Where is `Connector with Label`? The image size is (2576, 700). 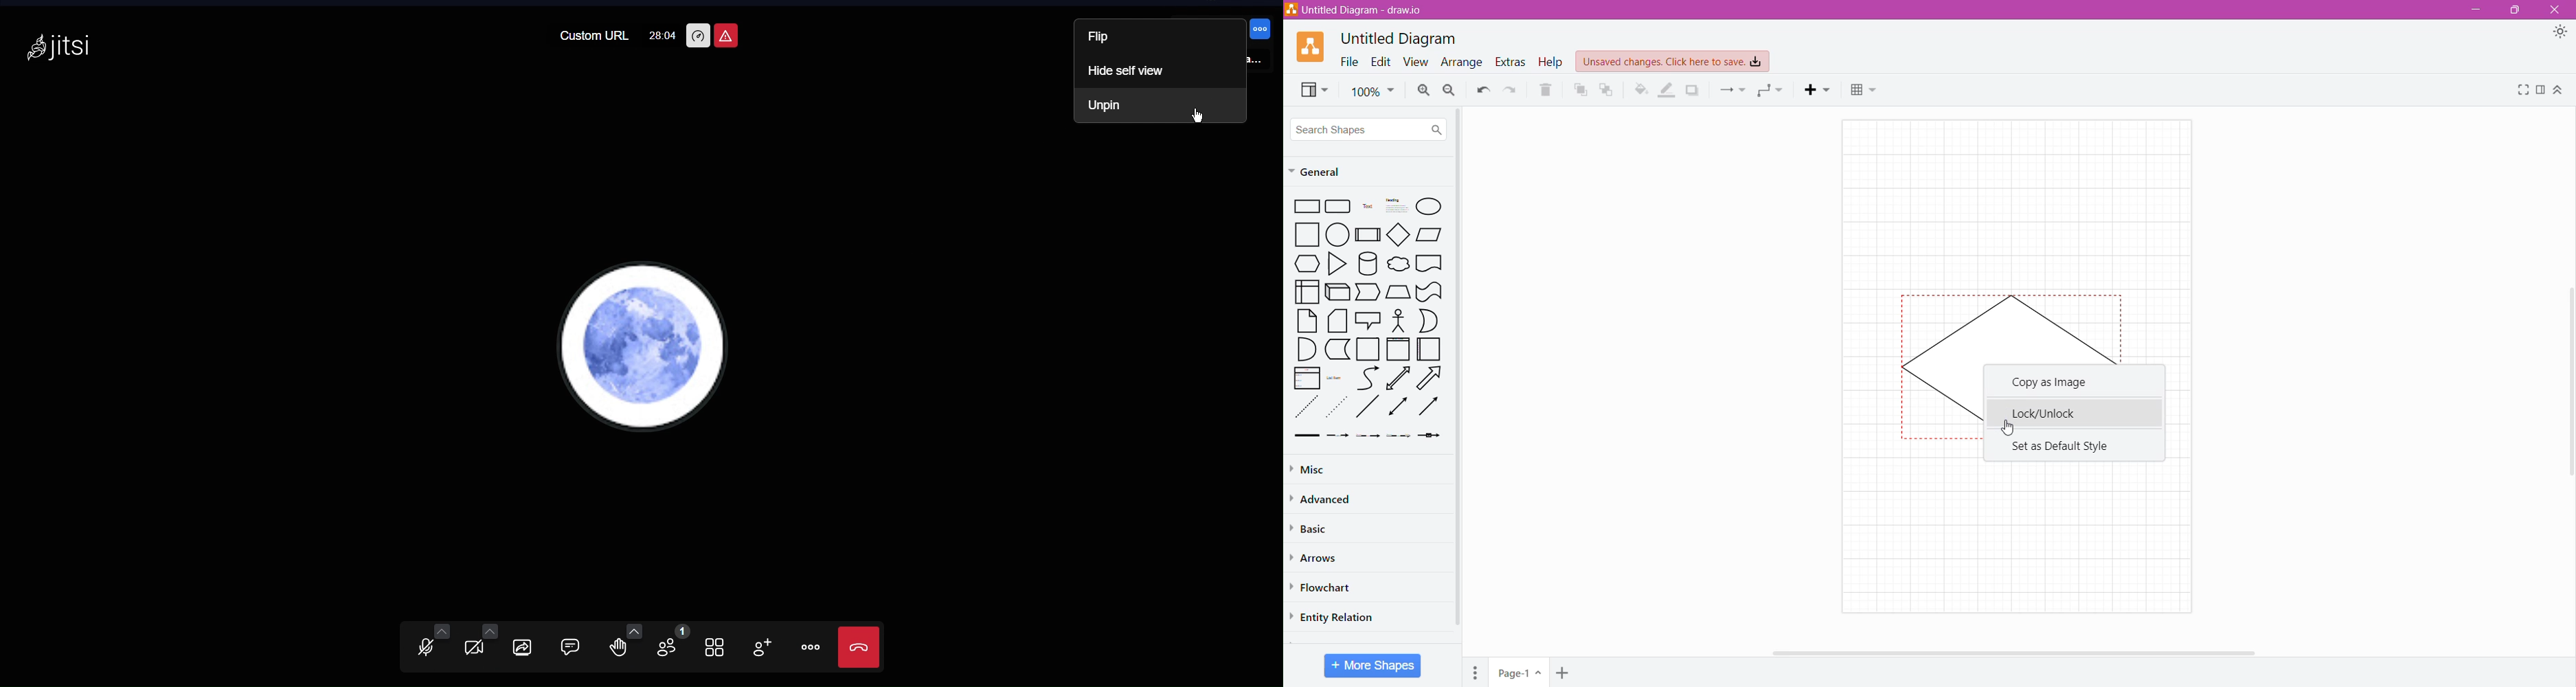 Connector with Label is located at coordinates (1338, 436).